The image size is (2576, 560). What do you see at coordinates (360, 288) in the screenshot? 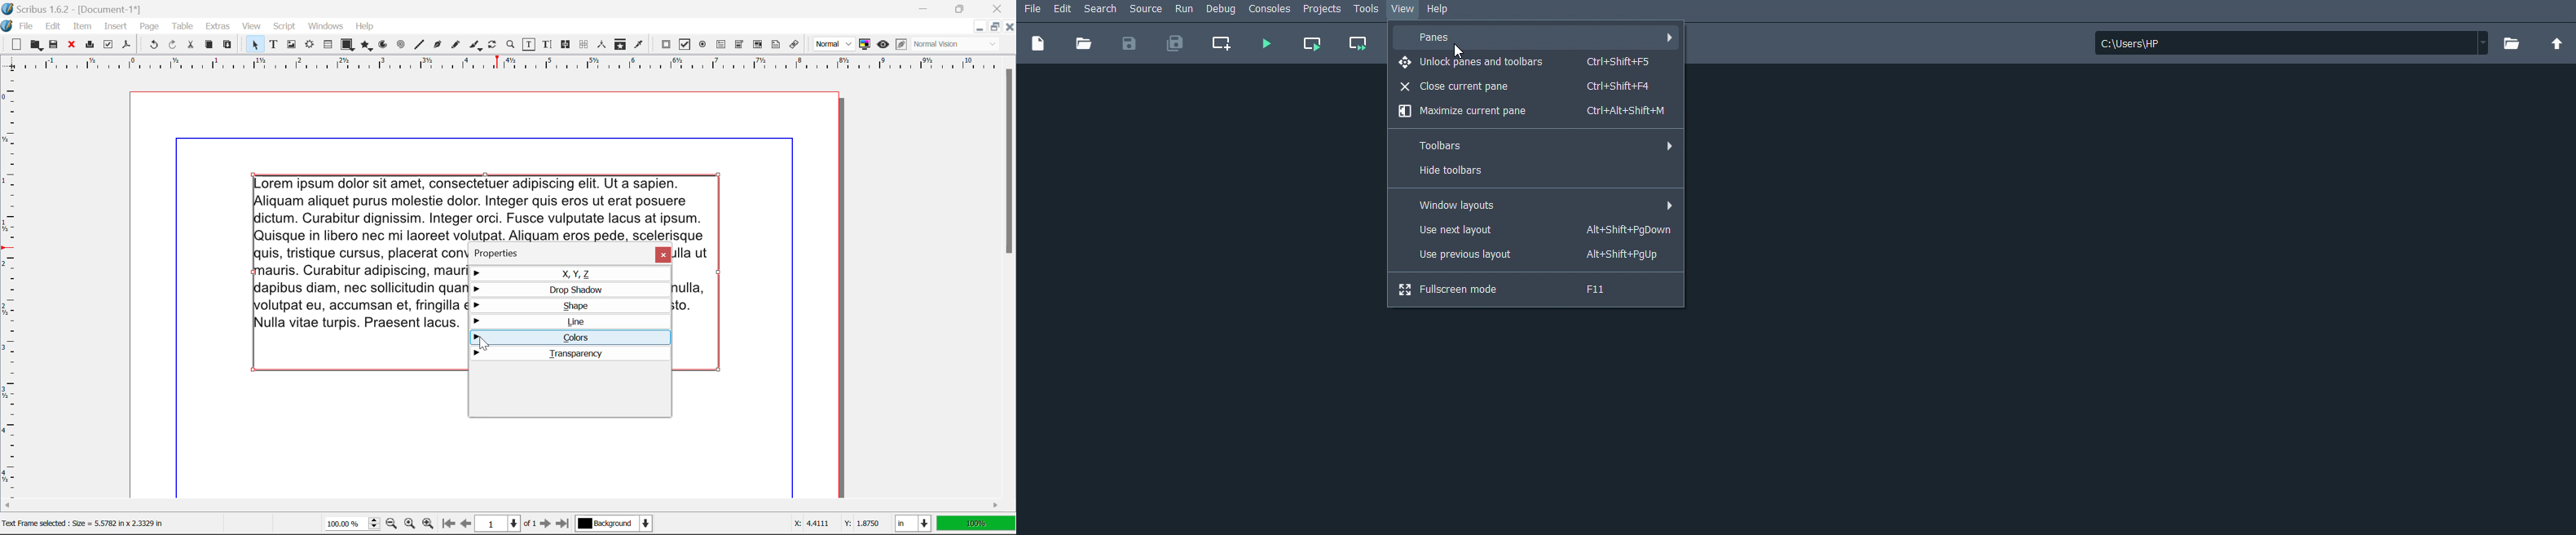
I see `text` at bounding box center [360, 288].